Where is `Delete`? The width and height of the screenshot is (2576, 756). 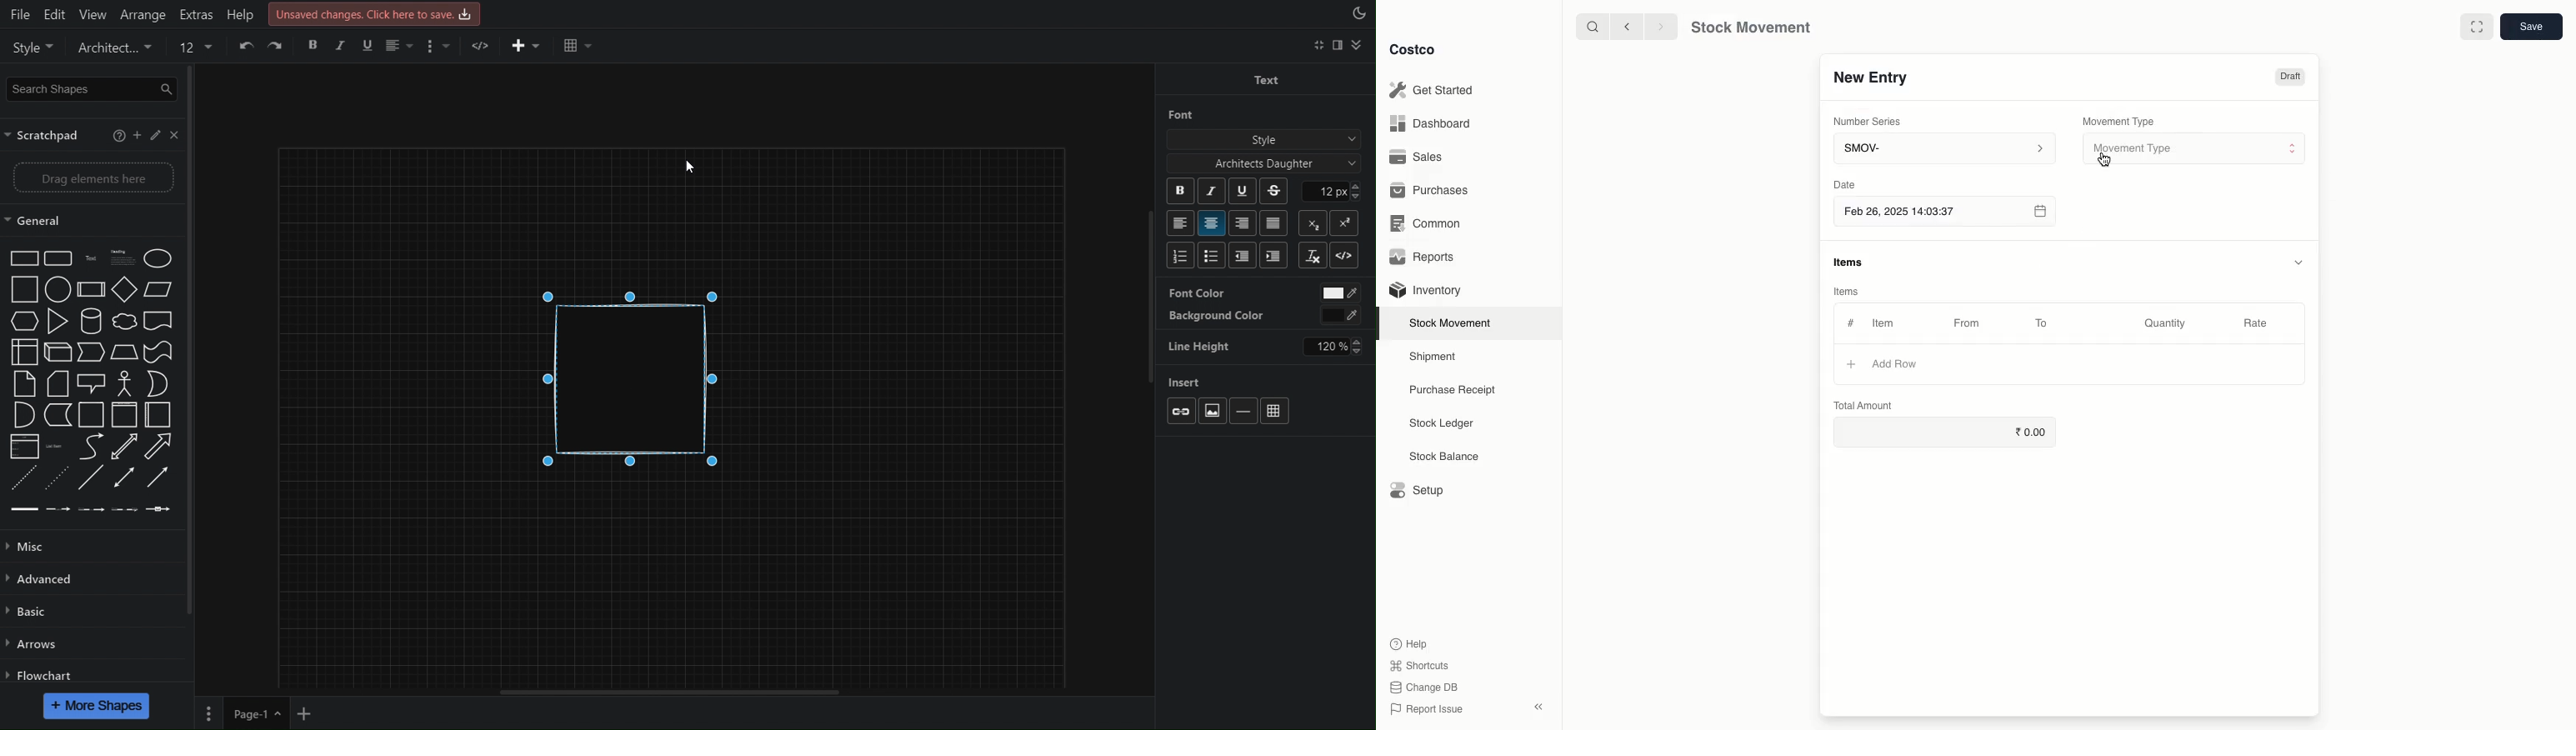
Delete is located at coordinates (279, 46).